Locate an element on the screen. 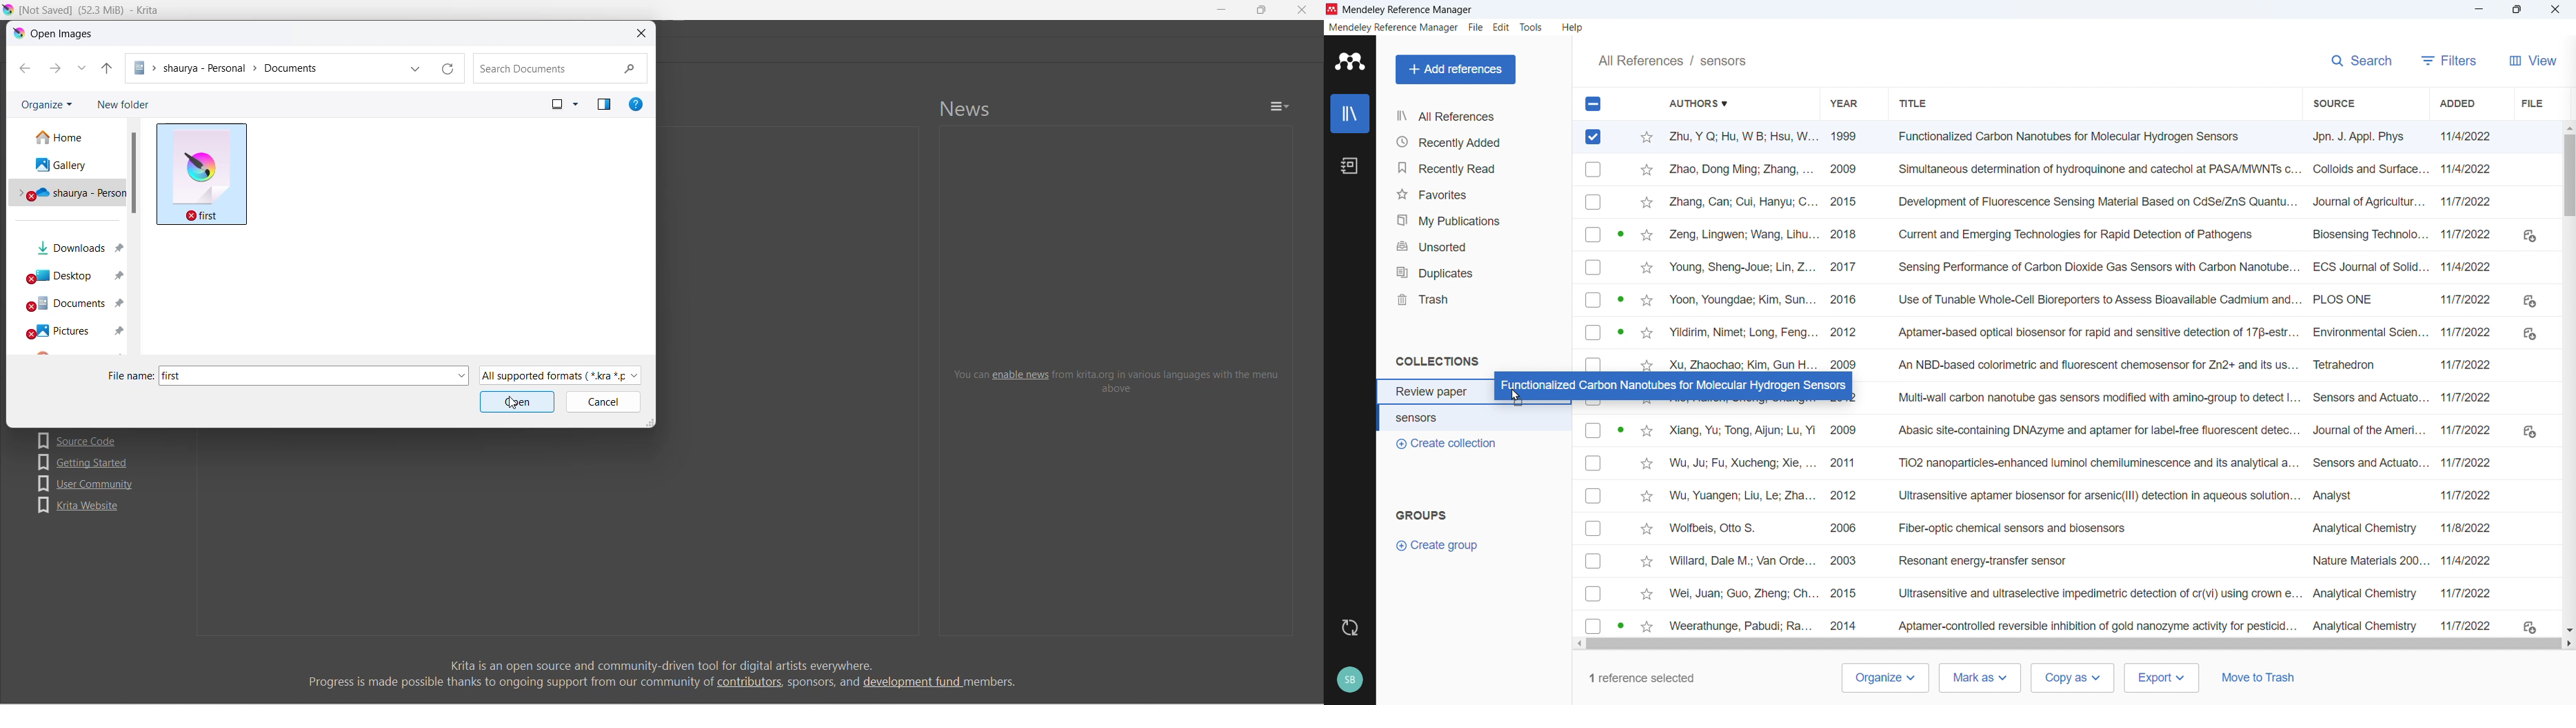 The width and height of the screenshot is (2576, 728). Select individual entries  is located at coordinates (1593, 262).